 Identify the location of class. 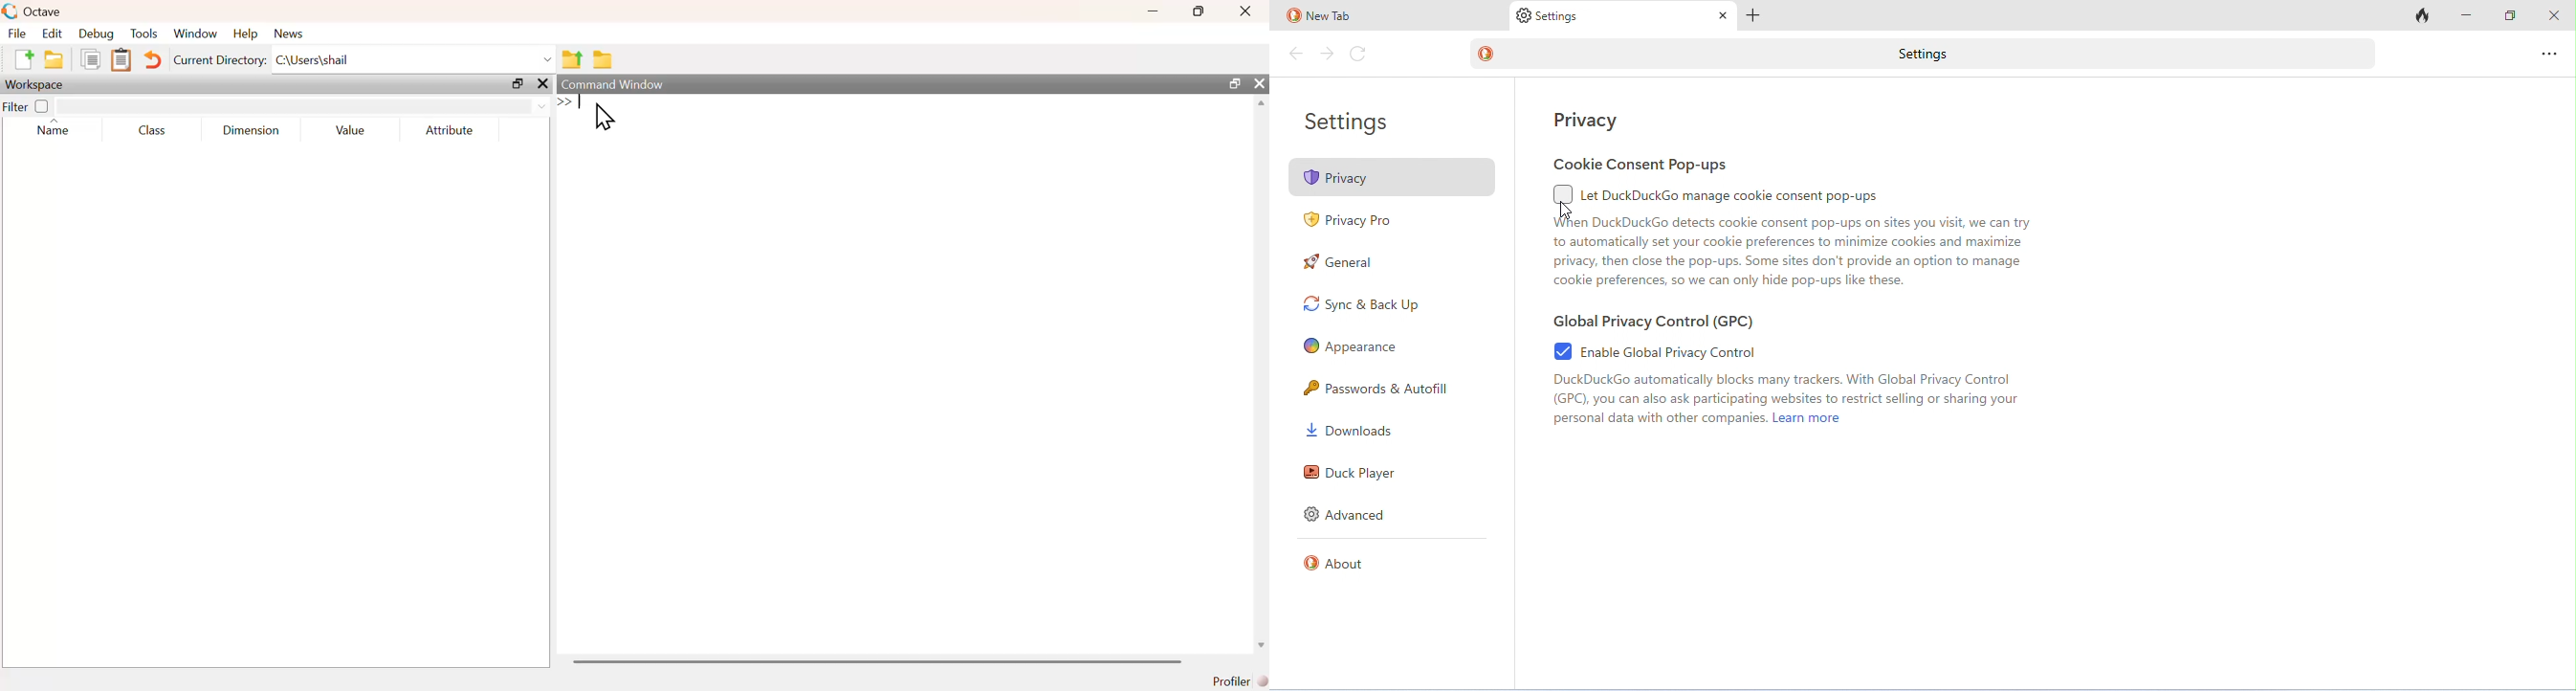
(153, 131).